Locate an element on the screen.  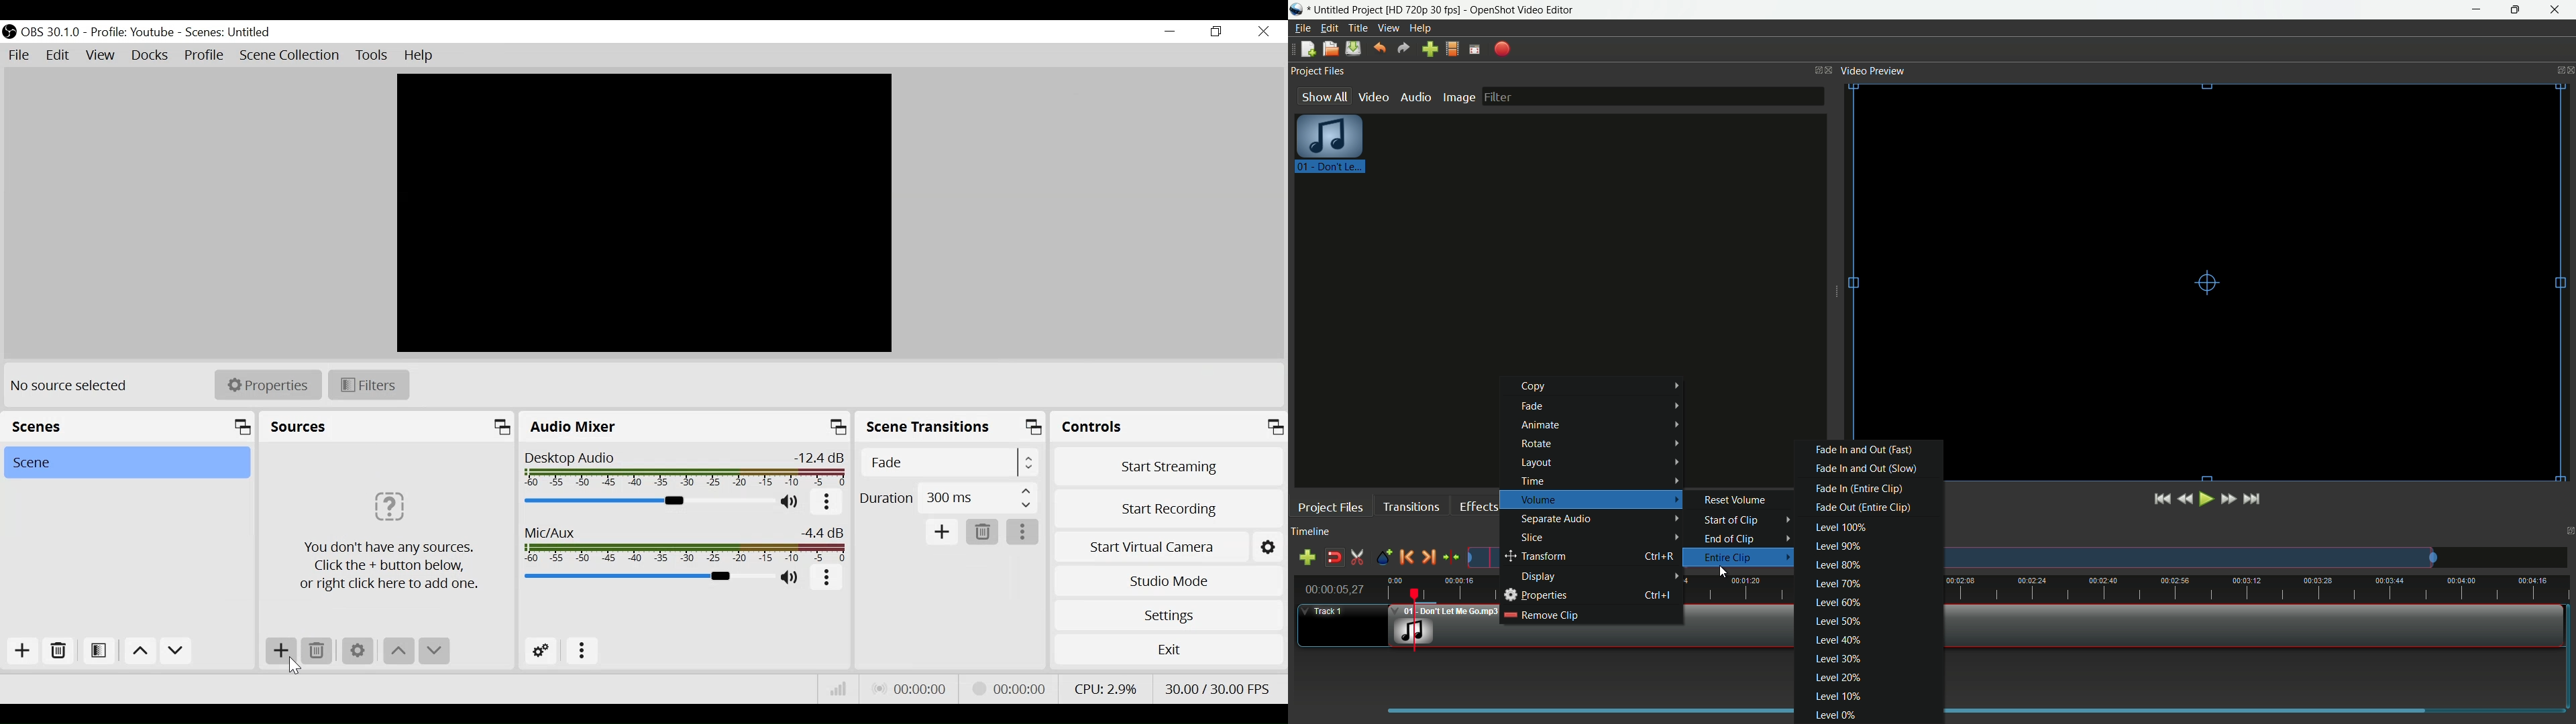
project file is located at coordinates (1331, 147).